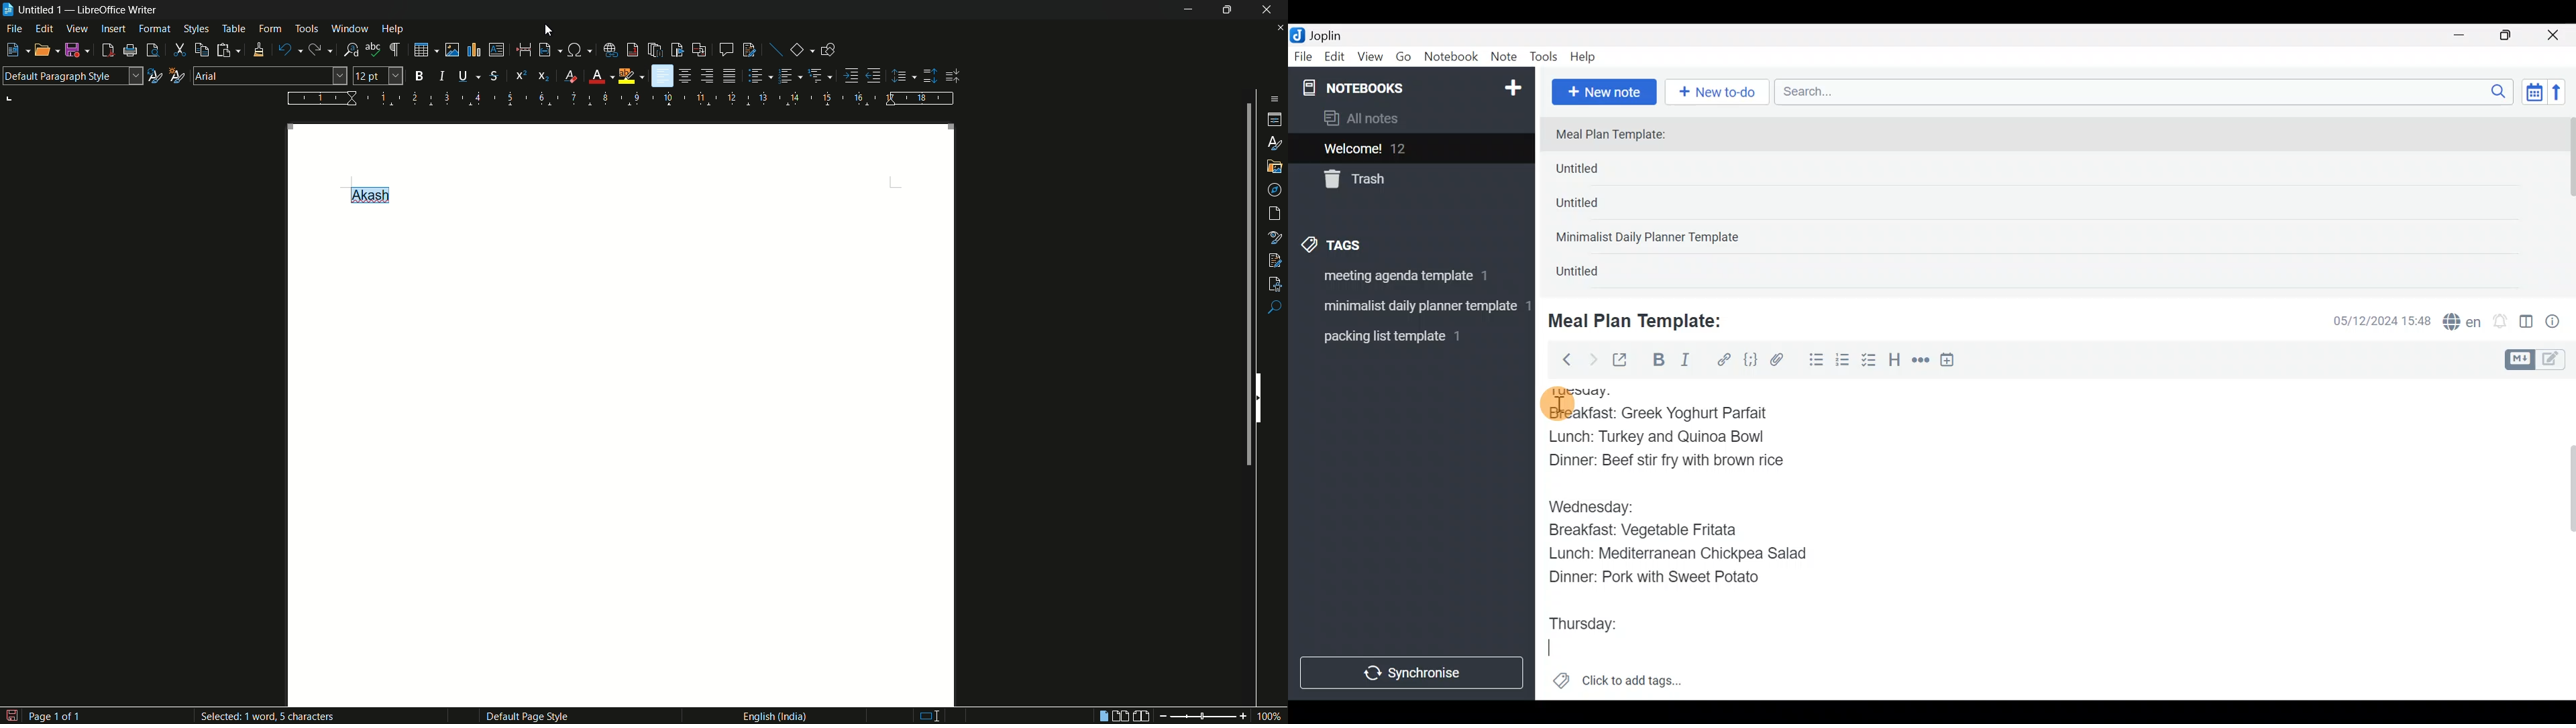 The height and width of the screenshot is (728, 2576). I want to click on accessibility check, so click(1275, 282).